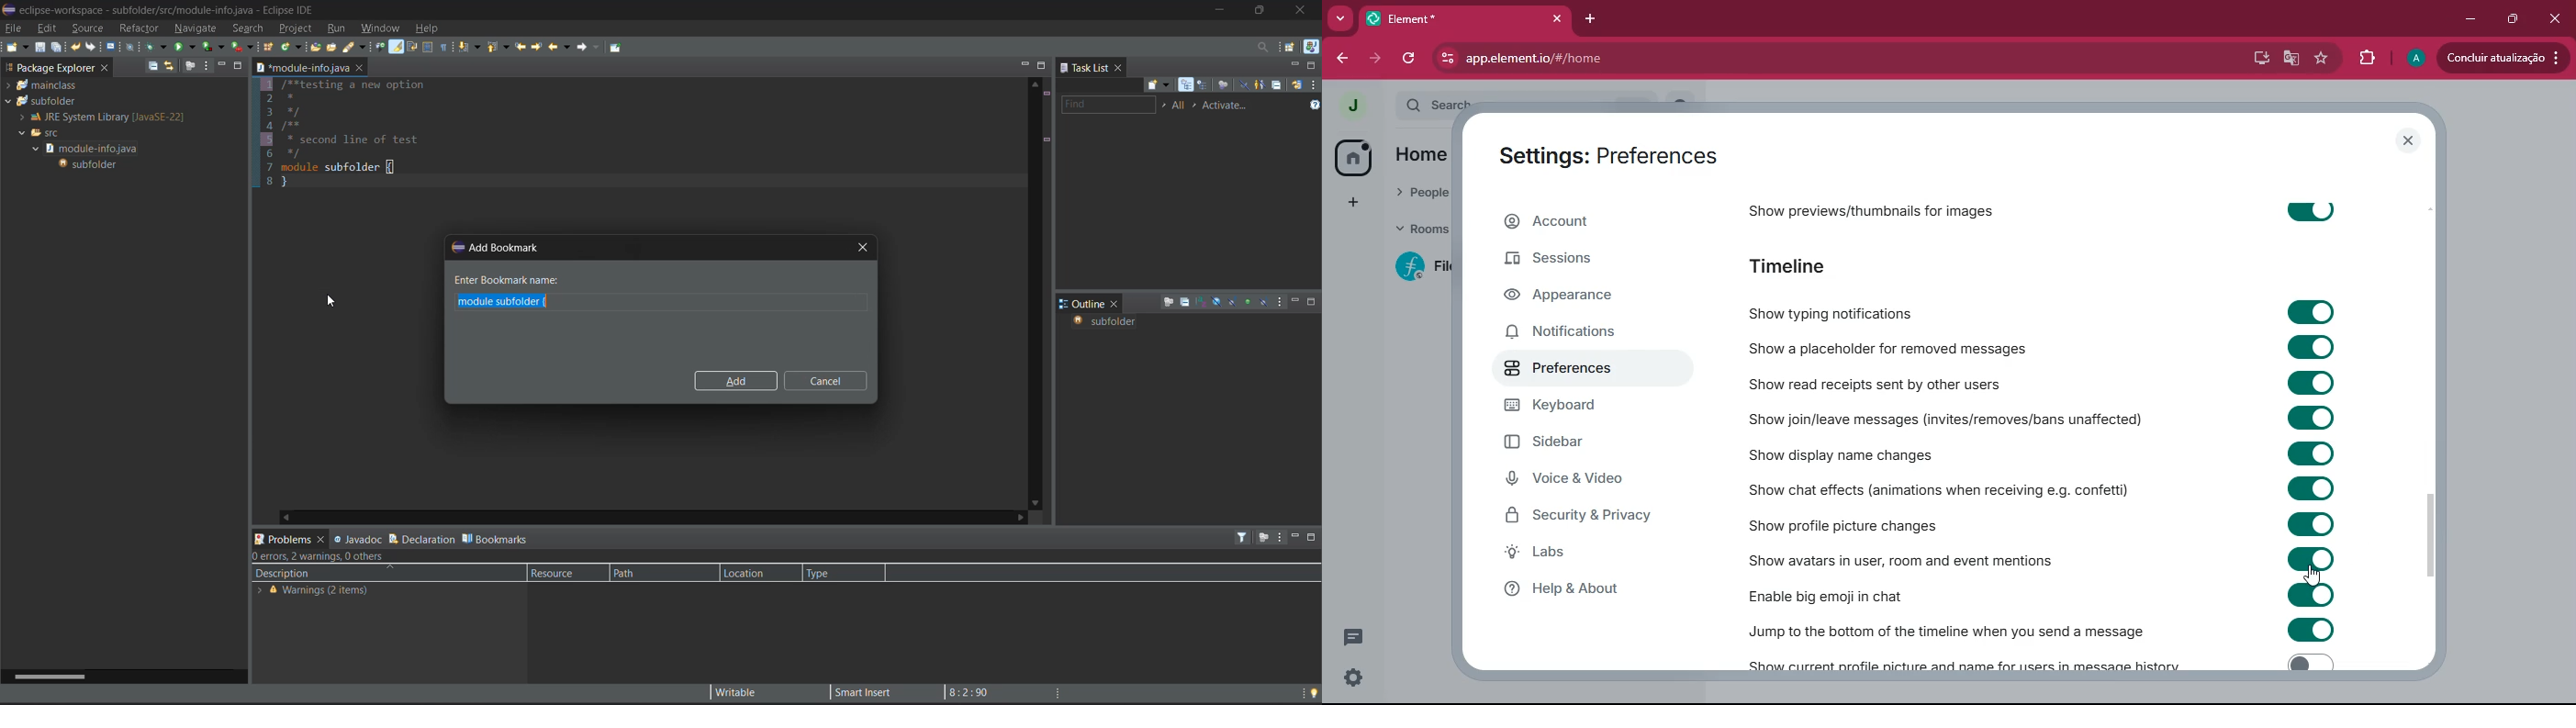 The image size is (2576, 728). Describe the element at coordinates (2428, 538) in the screenshot. I see `vertical scrollbar` at that location.